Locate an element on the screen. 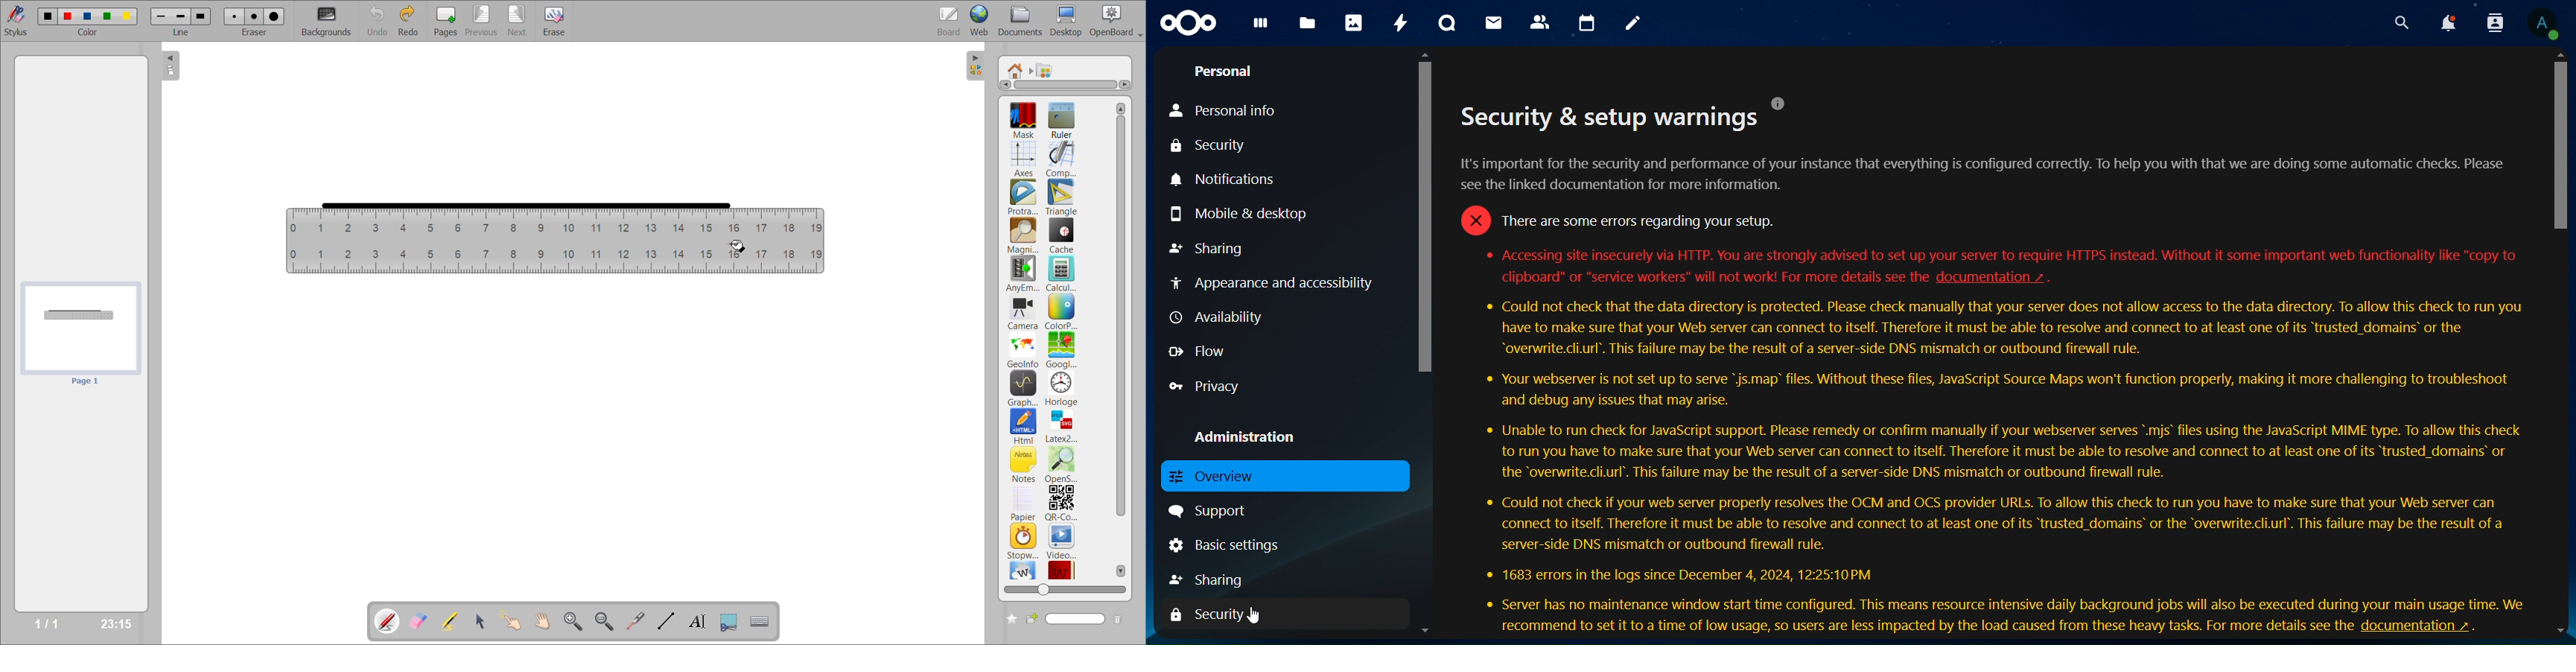 This screenshot has width=2576, height=672. scrollbar is located at coordinates (2559, 148).